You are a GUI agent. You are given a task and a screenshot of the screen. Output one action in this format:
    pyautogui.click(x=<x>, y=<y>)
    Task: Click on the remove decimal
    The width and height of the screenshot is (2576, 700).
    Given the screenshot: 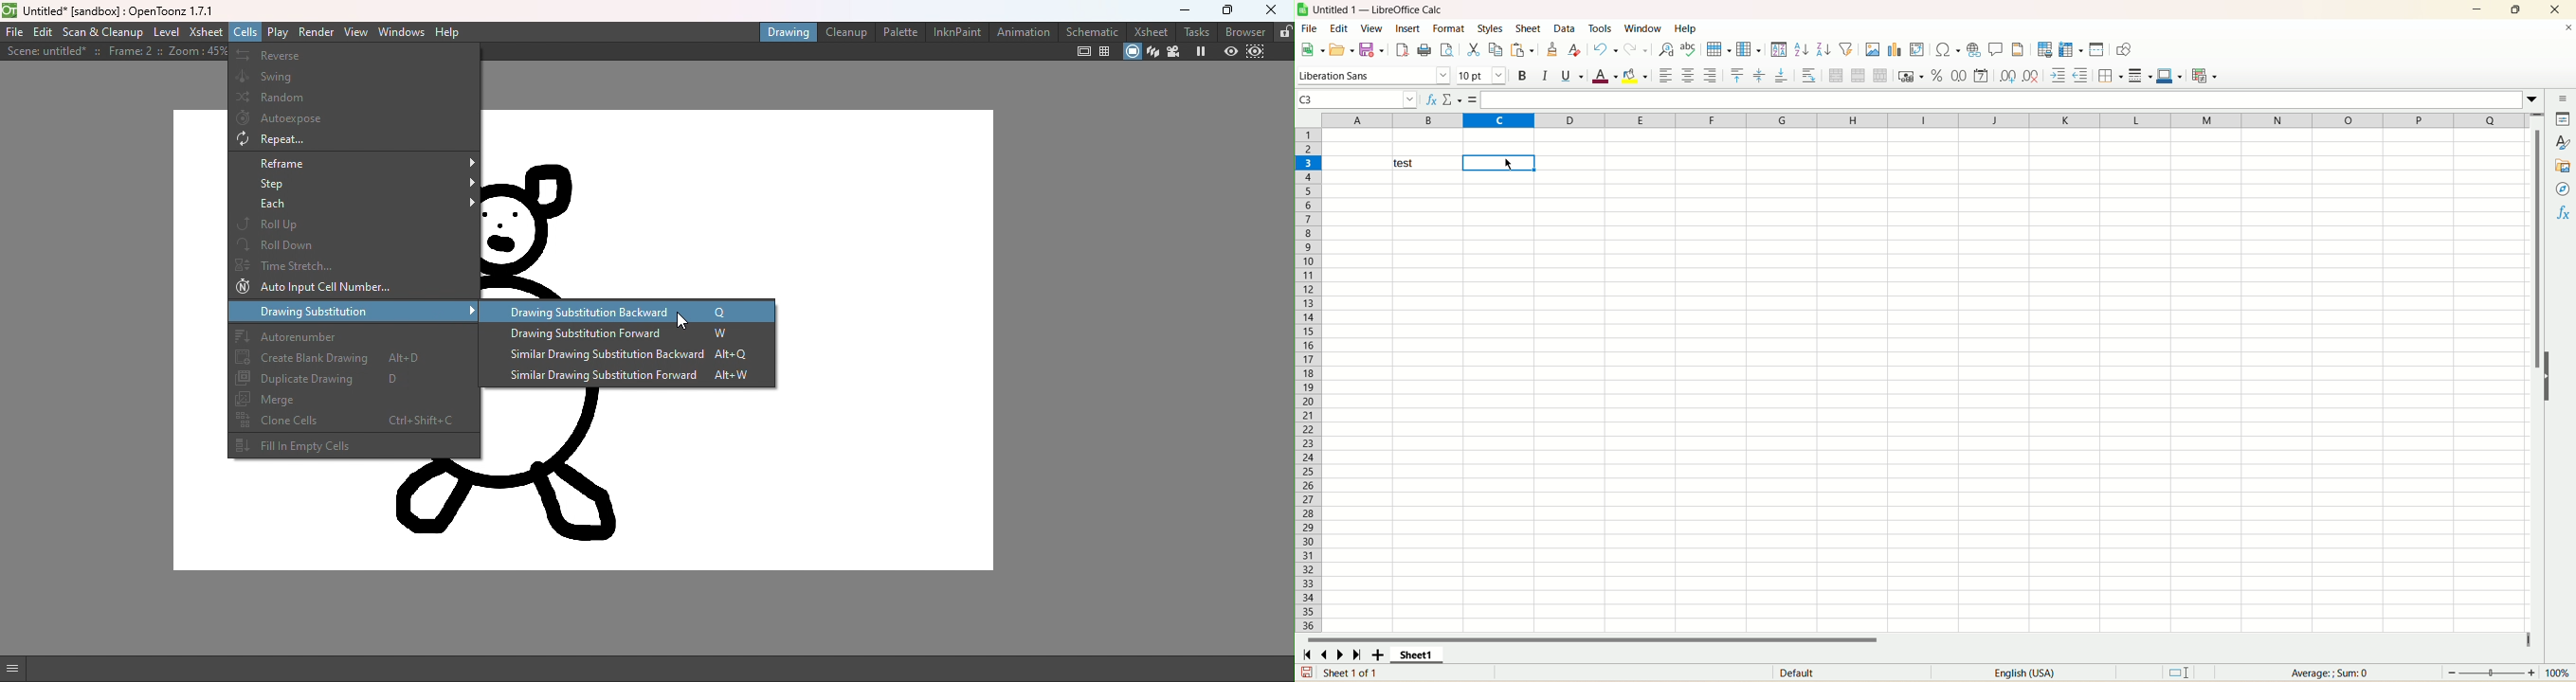 What is the action you would take?
    pyautogui.click(x=2032, y=75)
    